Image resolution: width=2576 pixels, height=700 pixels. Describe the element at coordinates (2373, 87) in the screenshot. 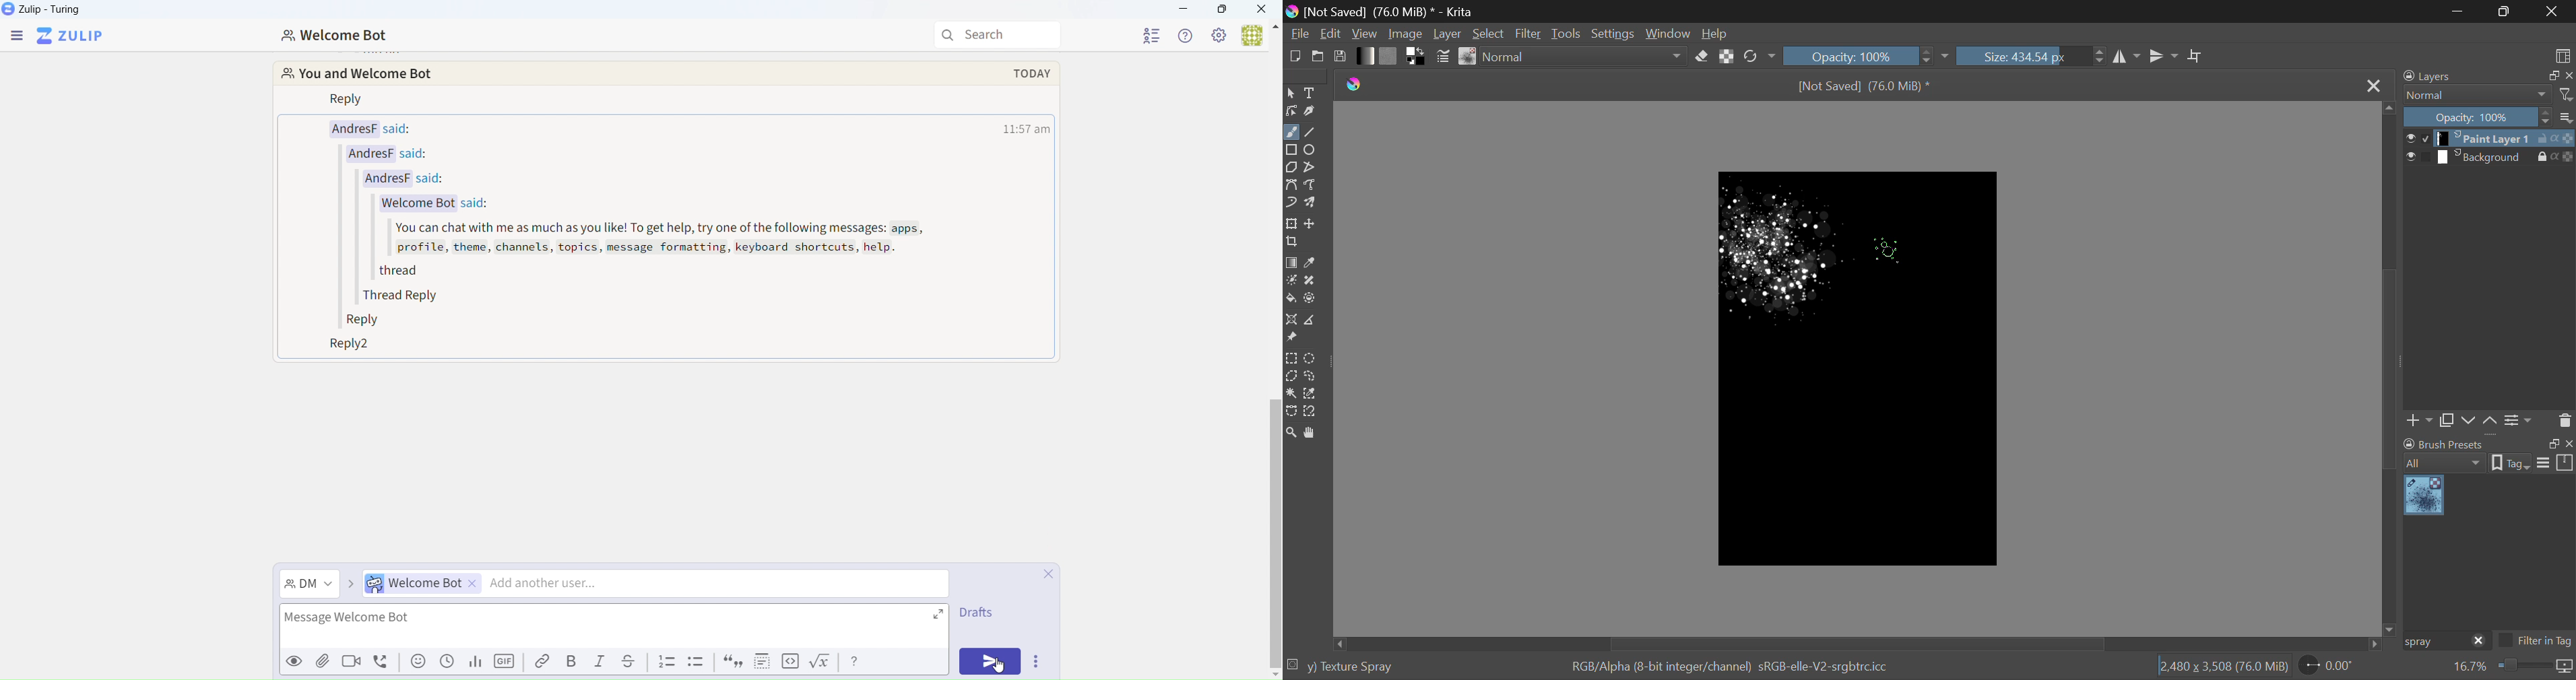

I see `Close` at that location.